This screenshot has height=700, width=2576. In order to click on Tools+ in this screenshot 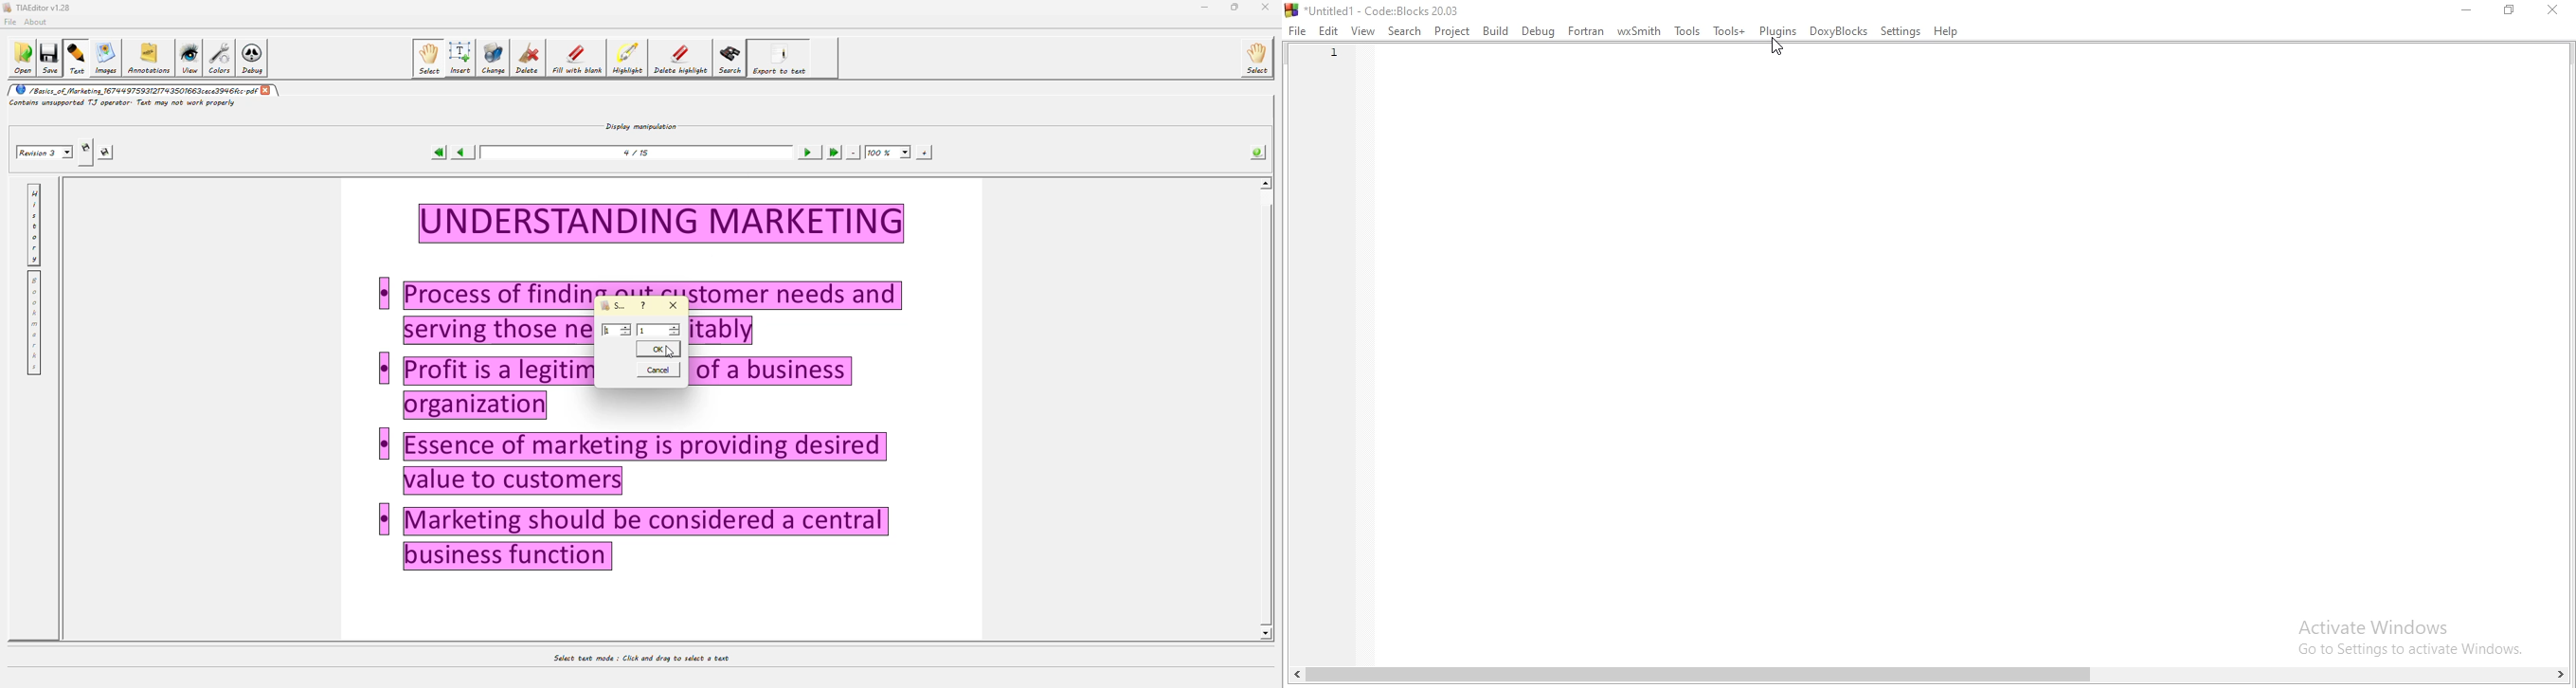, I will do `click(1729, 29)`.